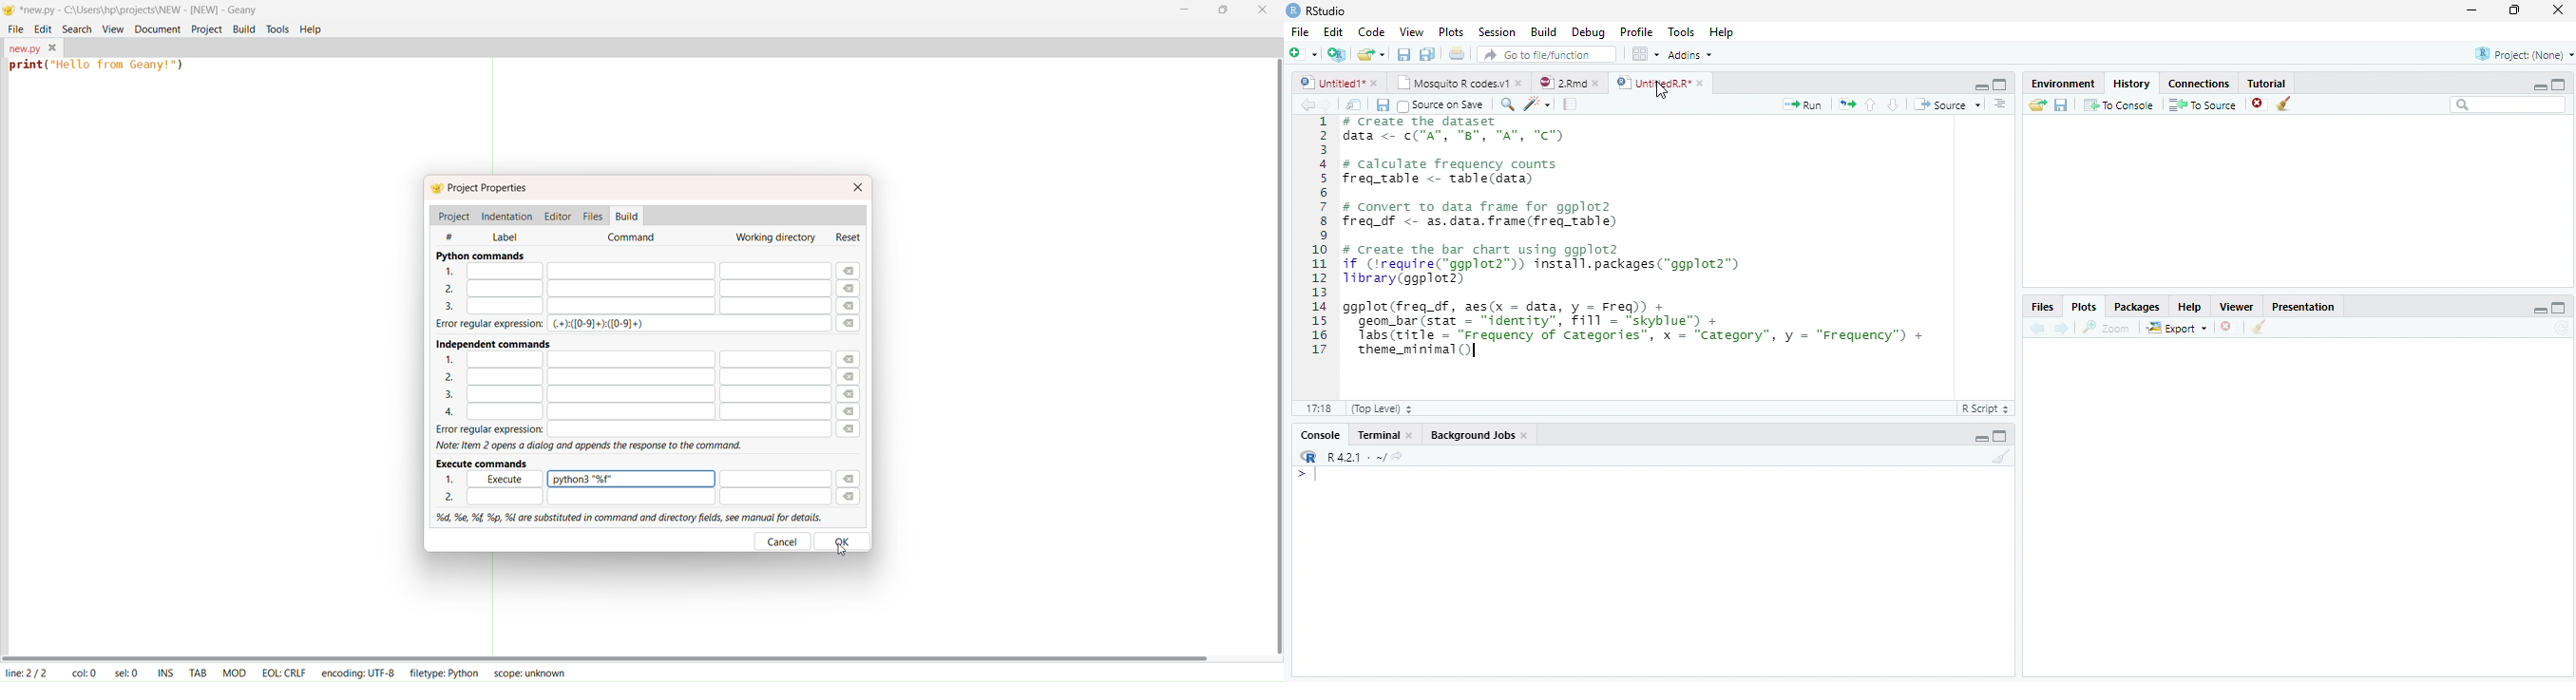 Image resolution: width=2576 pixels, height=700 pixels. Describe the element at coordinates (1350, 458) in the screenshot. I see `R 4.2.1` at that location.